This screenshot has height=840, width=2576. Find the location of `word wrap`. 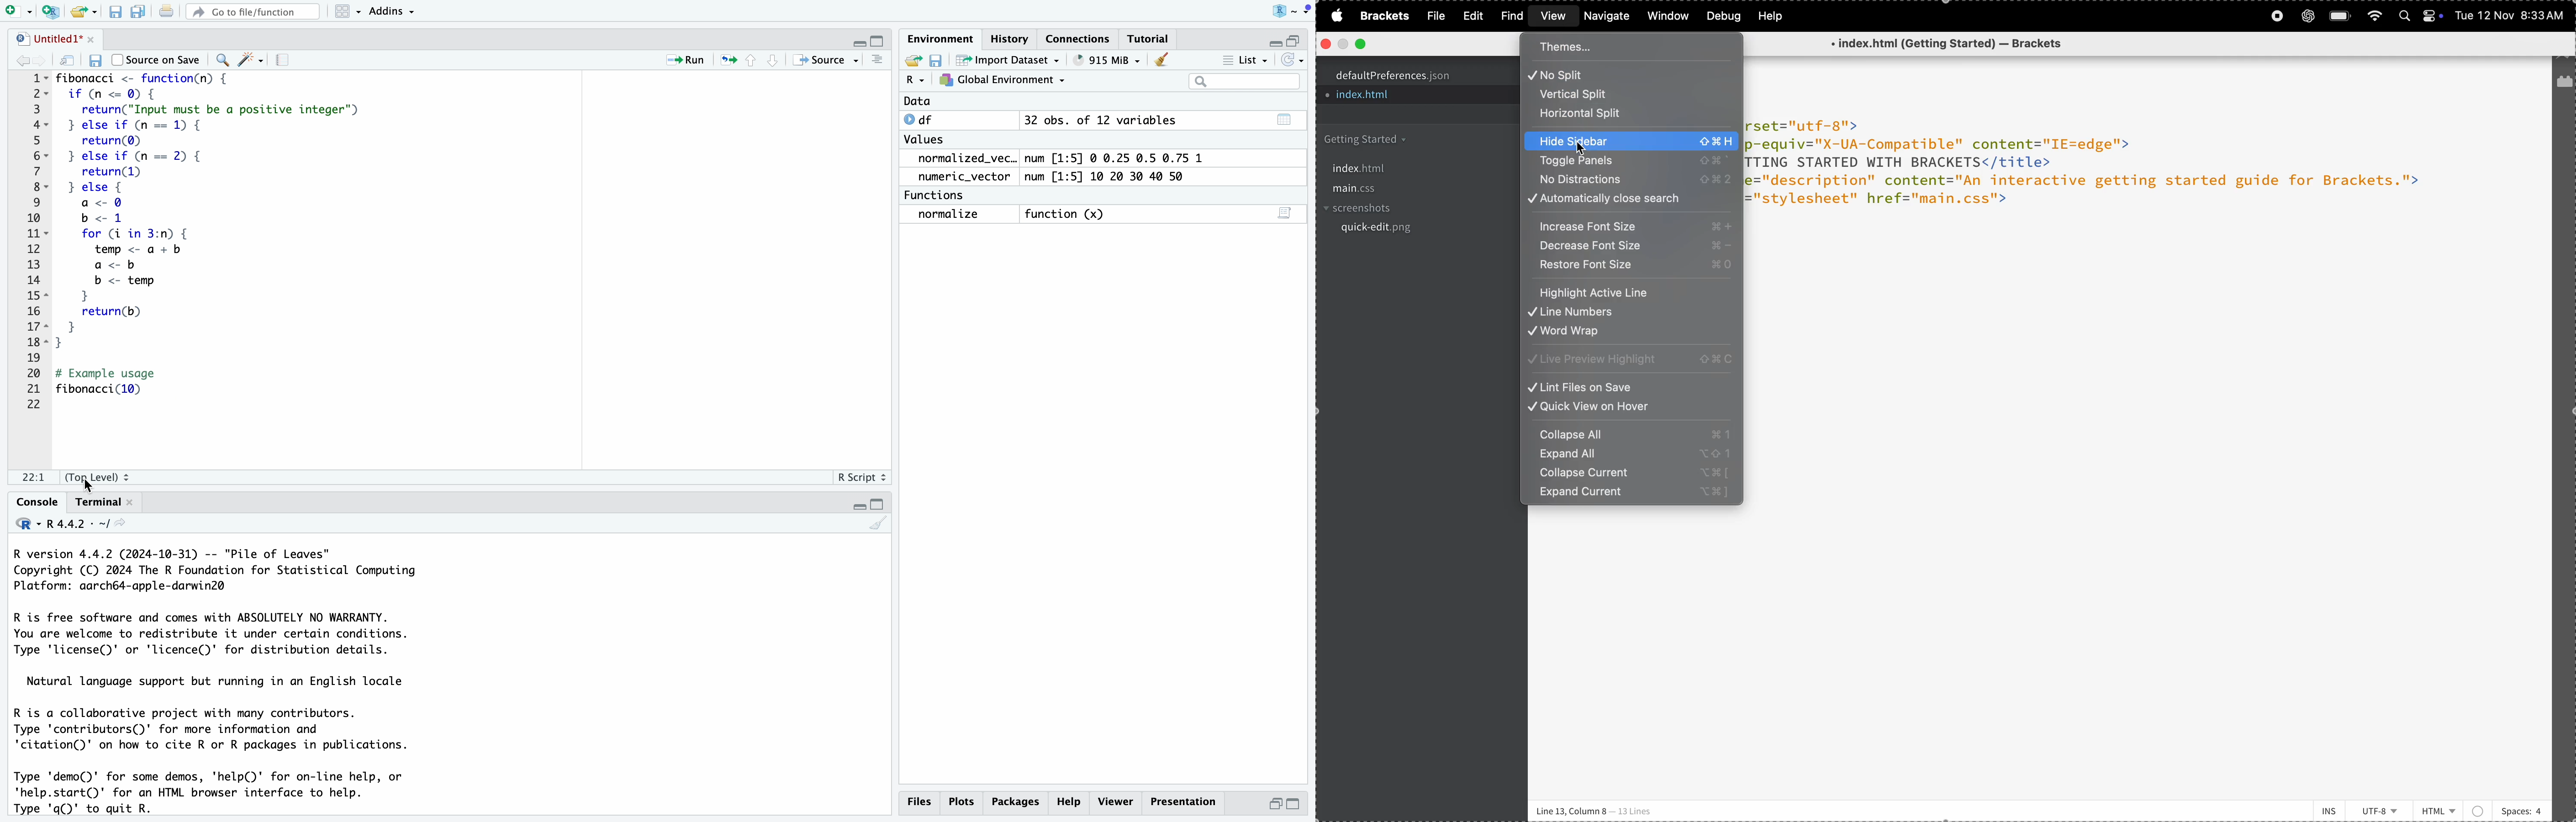

word wrap is located at coordinates (1633, 334).